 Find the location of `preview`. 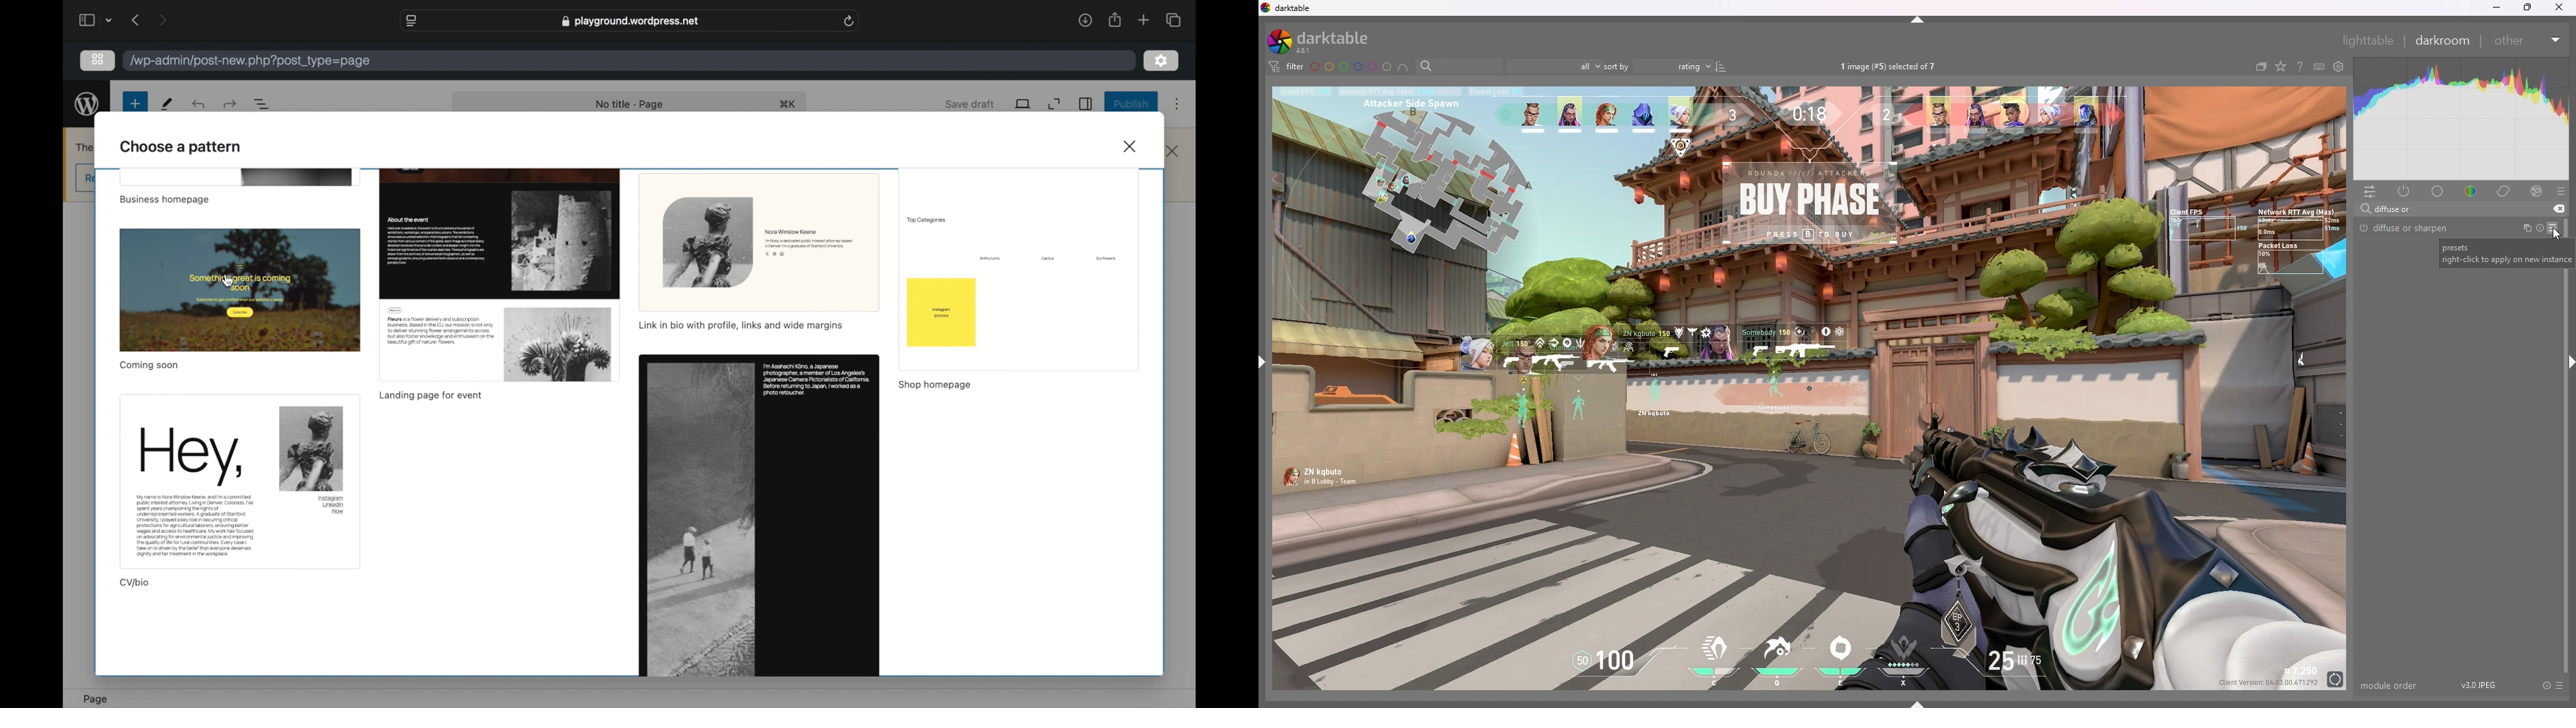

preview is located at coordinates (239, 482).